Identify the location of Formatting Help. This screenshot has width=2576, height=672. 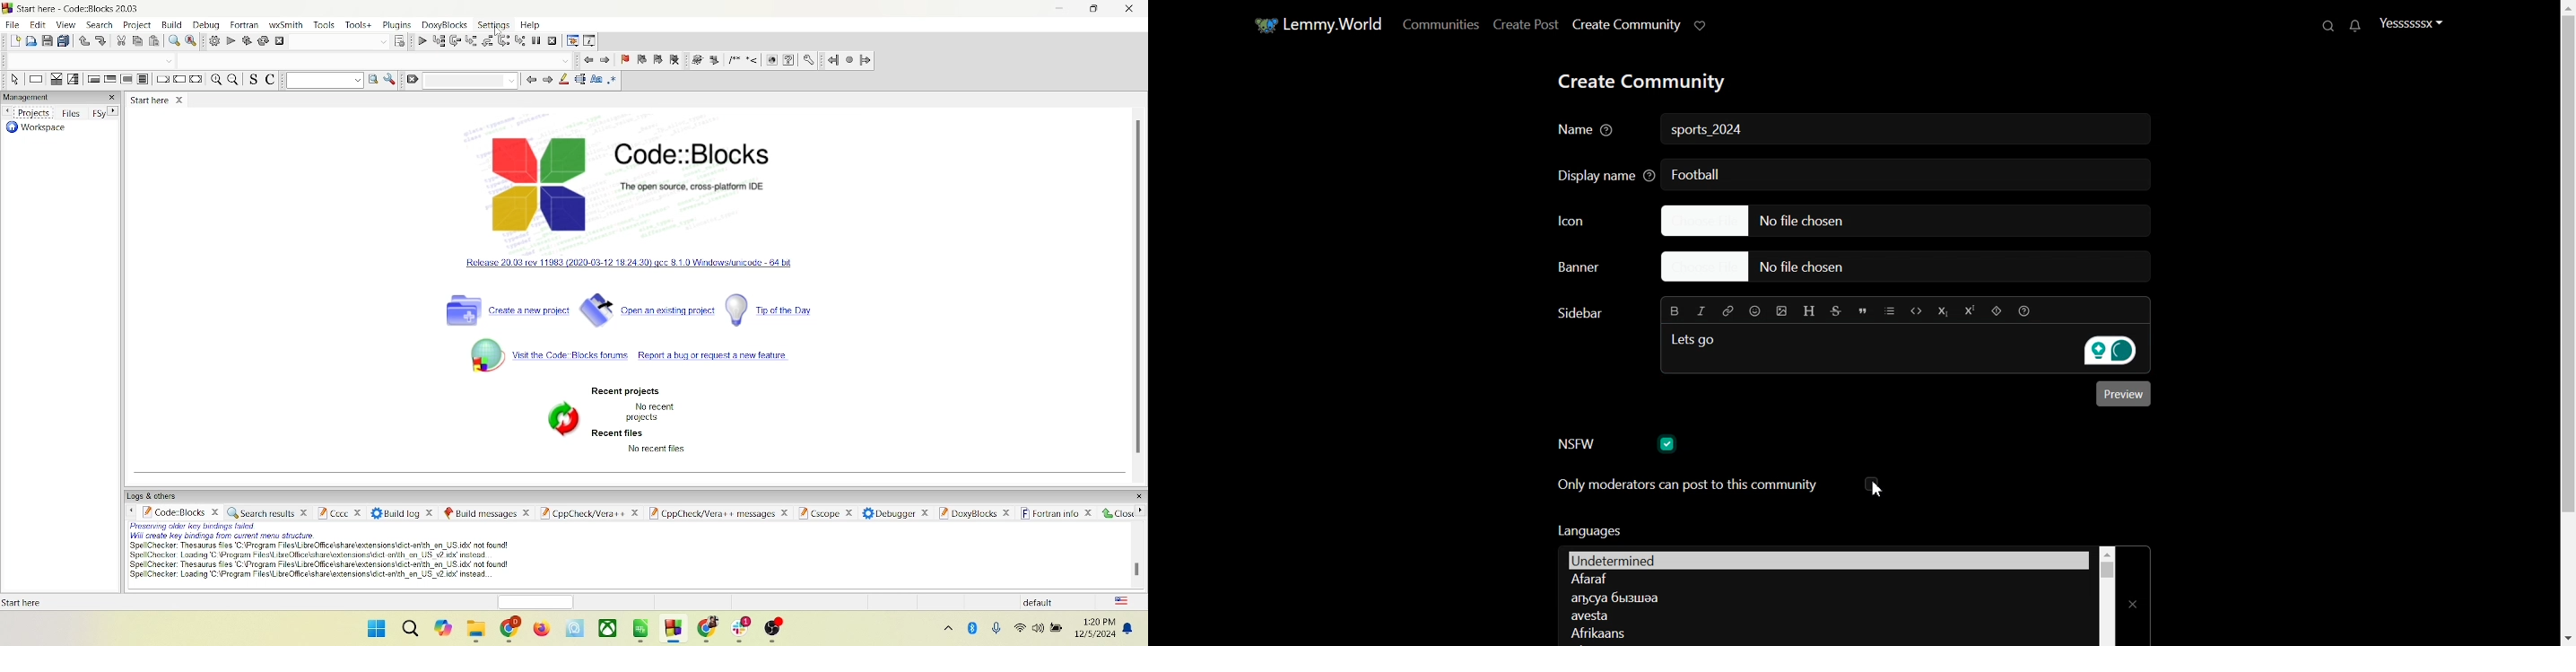
(2024, 310).